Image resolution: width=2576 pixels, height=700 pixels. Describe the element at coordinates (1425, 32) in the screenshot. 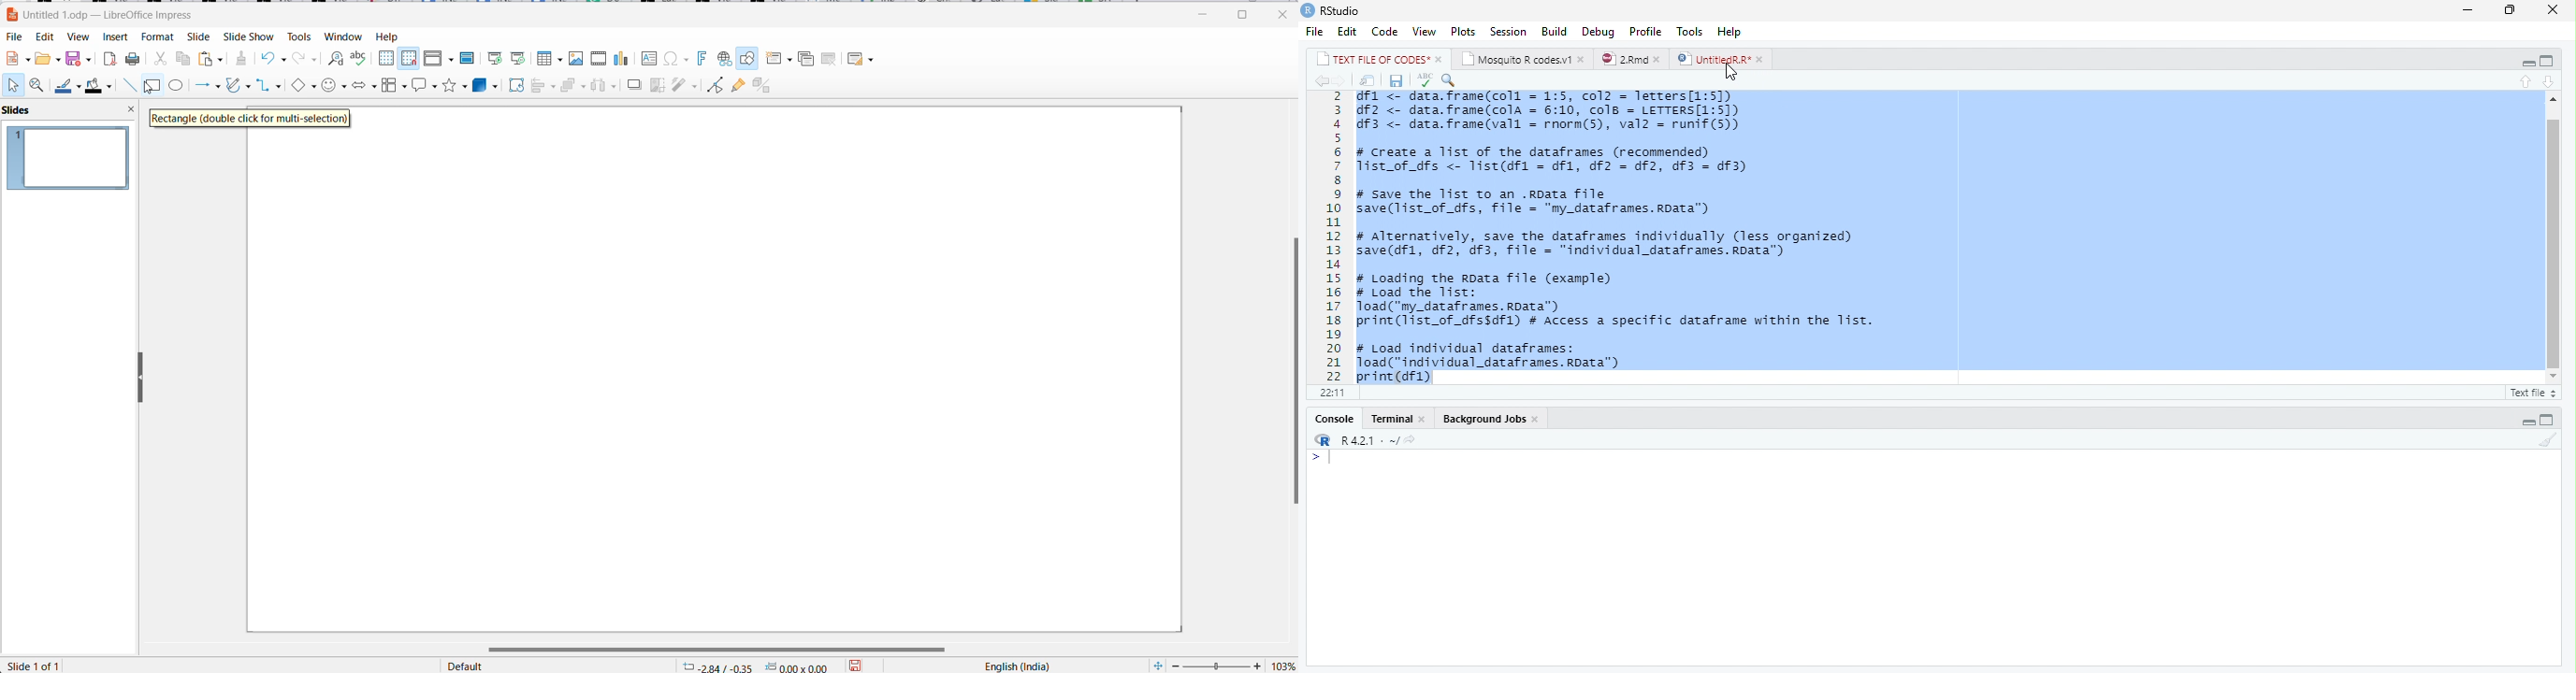

I see `View` at that location.